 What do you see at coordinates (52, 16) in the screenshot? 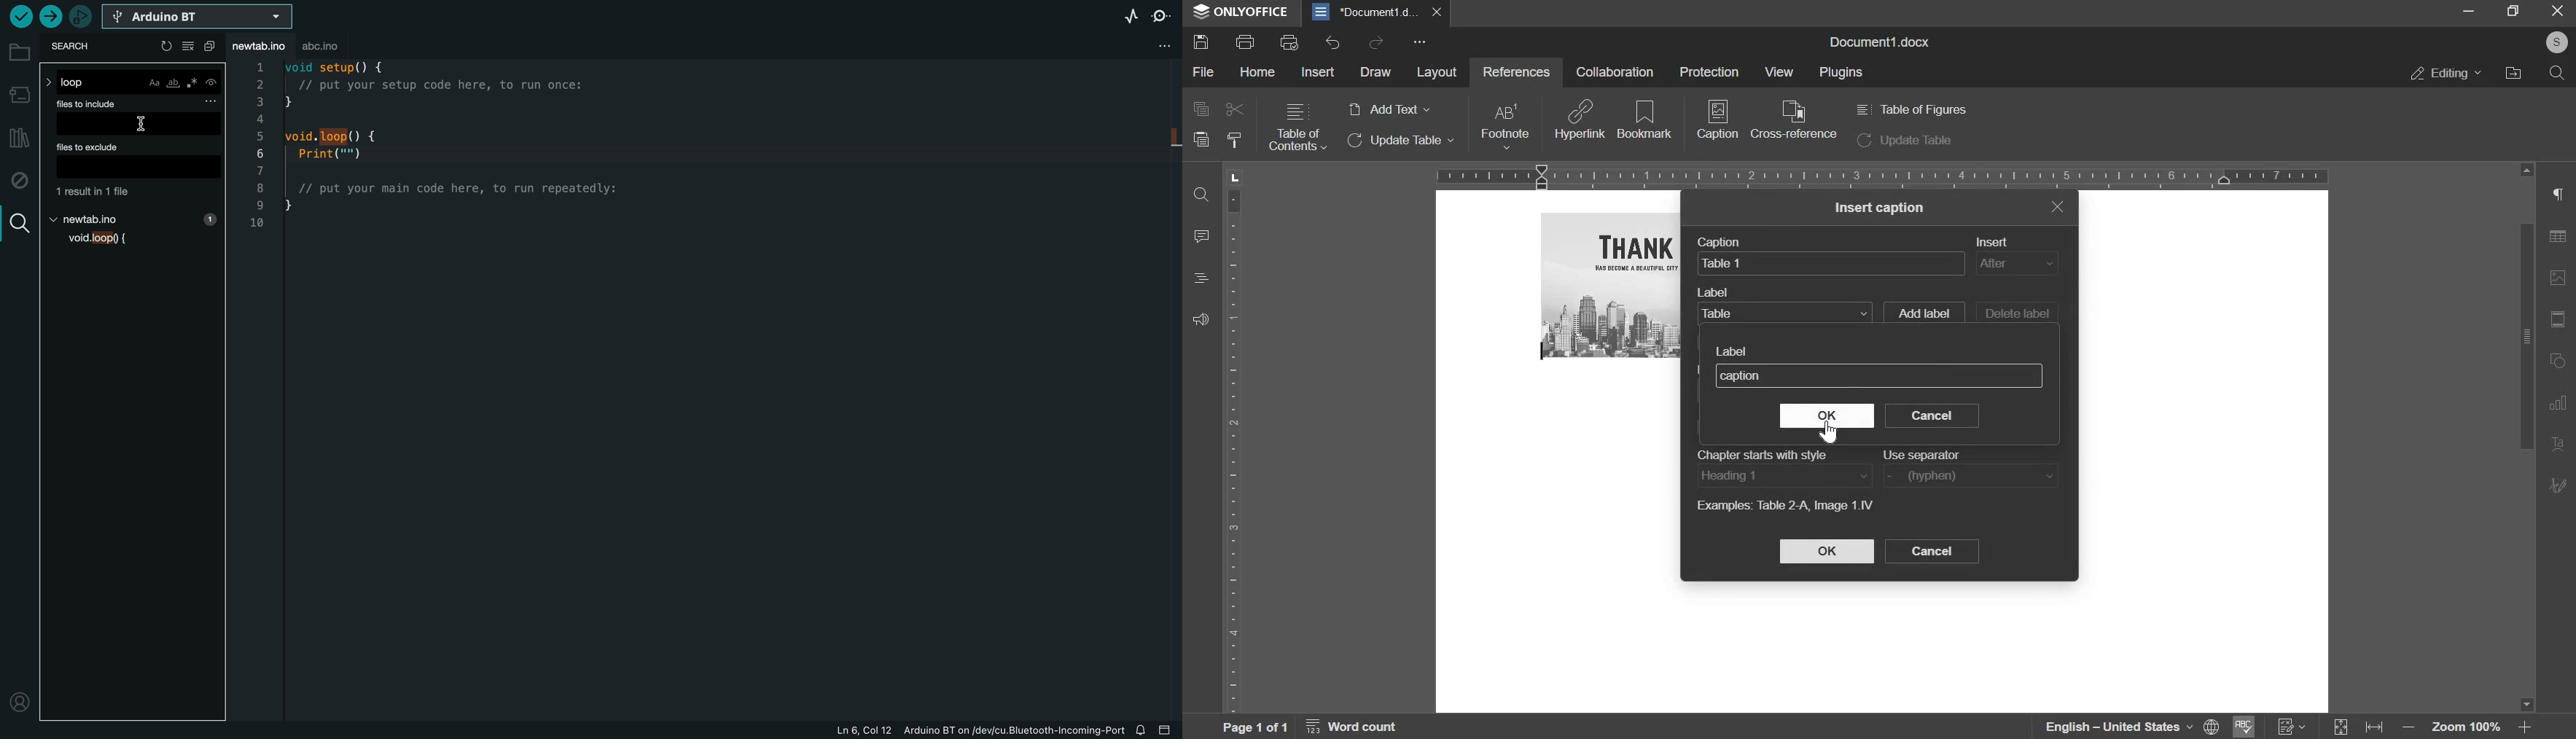
I see `upload` at bounding box center [52, 16].